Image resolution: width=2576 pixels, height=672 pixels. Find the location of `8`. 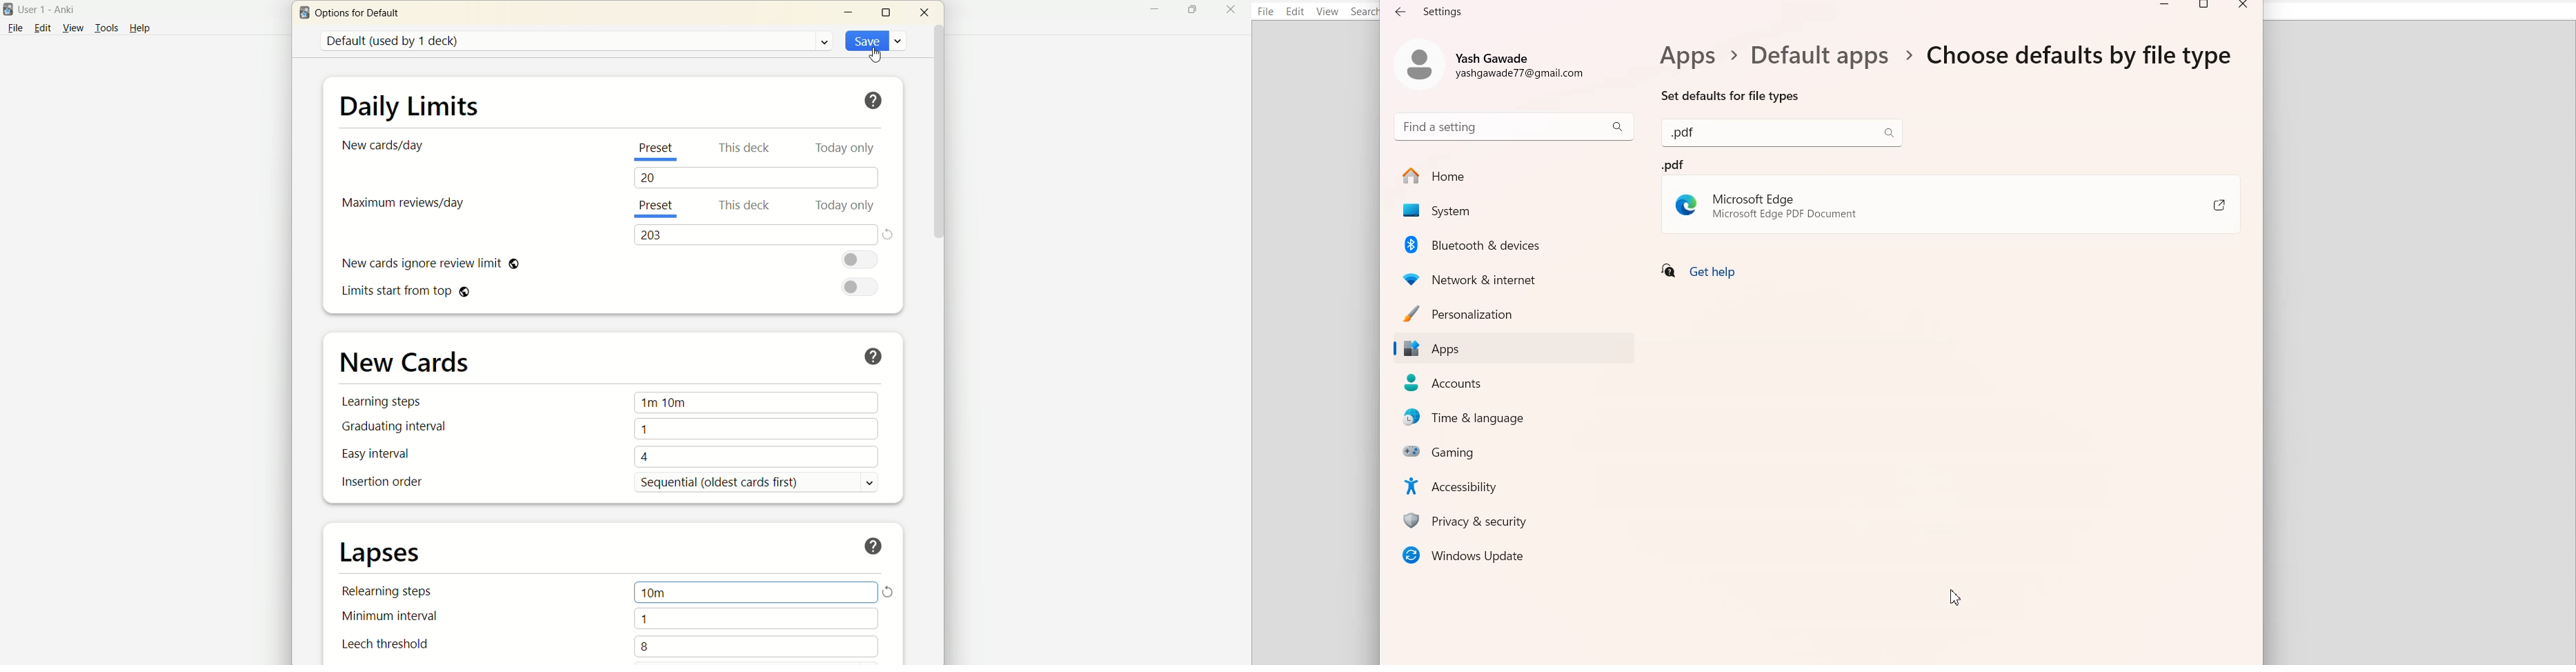

8 is located at coordinates (758, 647).